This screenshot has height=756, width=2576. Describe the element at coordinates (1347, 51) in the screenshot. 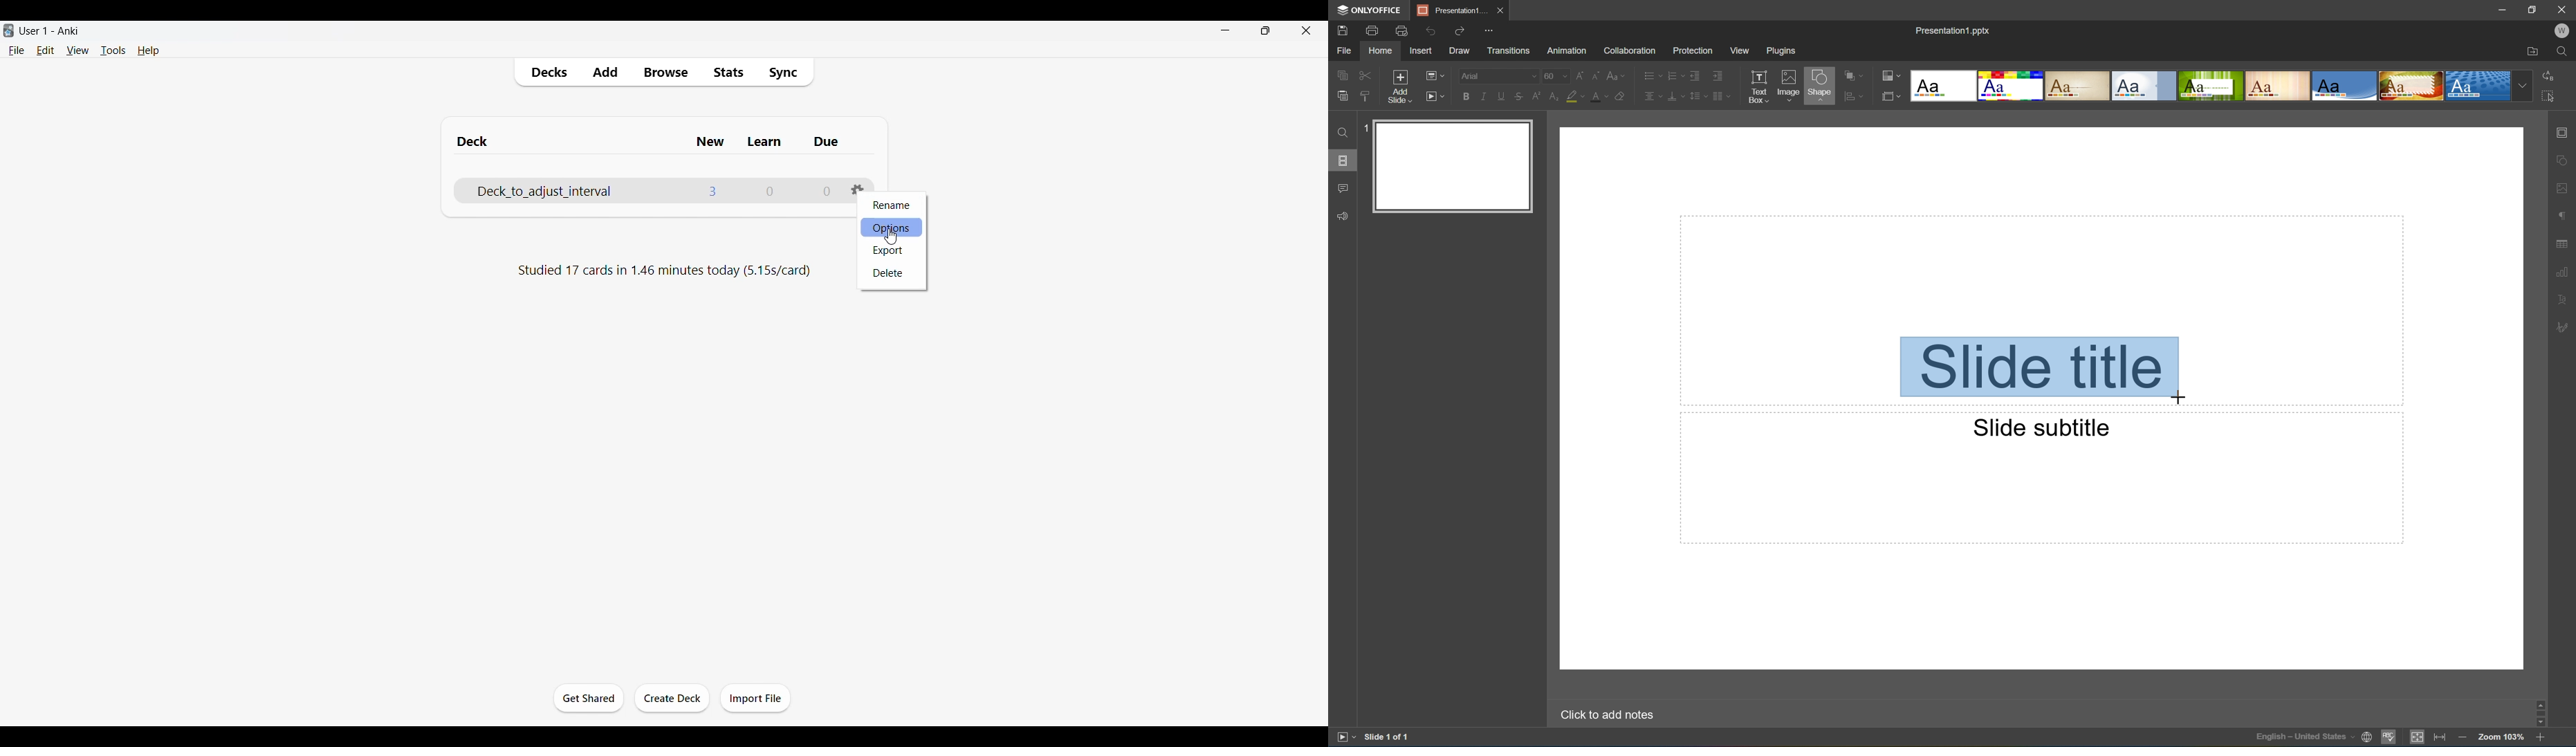

I see `File` at that location.